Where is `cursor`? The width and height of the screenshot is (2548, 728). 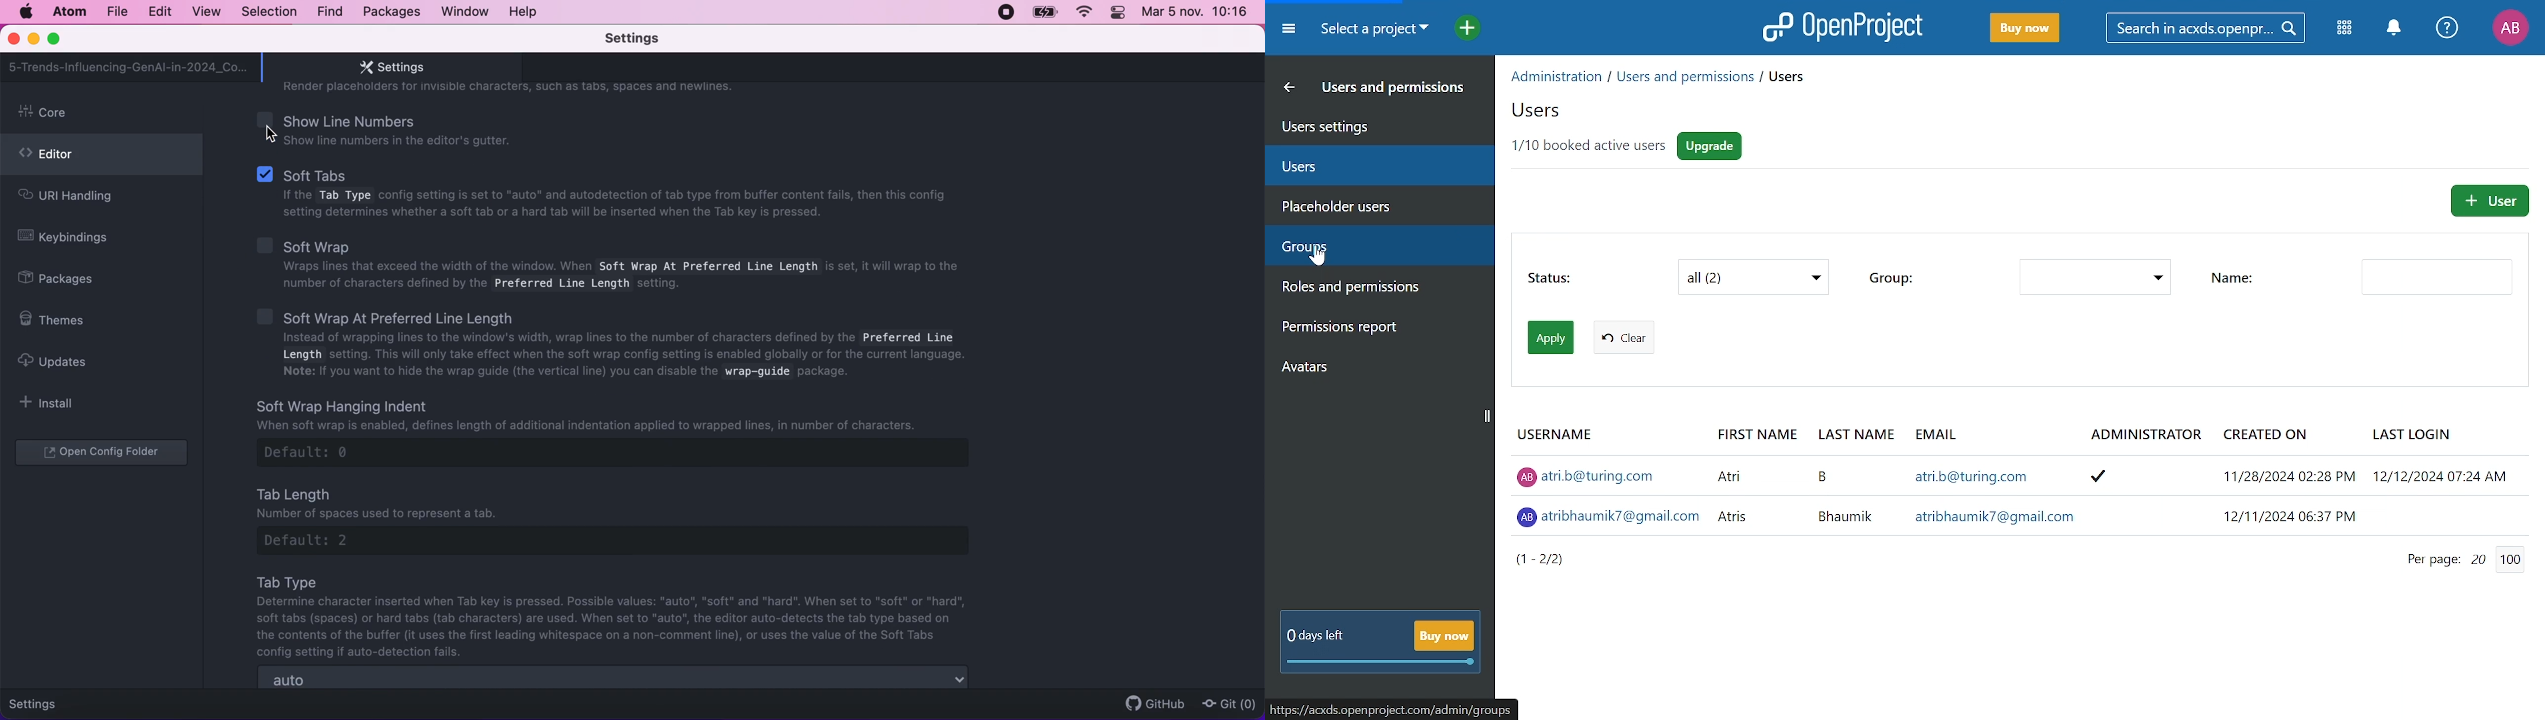 cursor is located at coordinates (1319, 258).